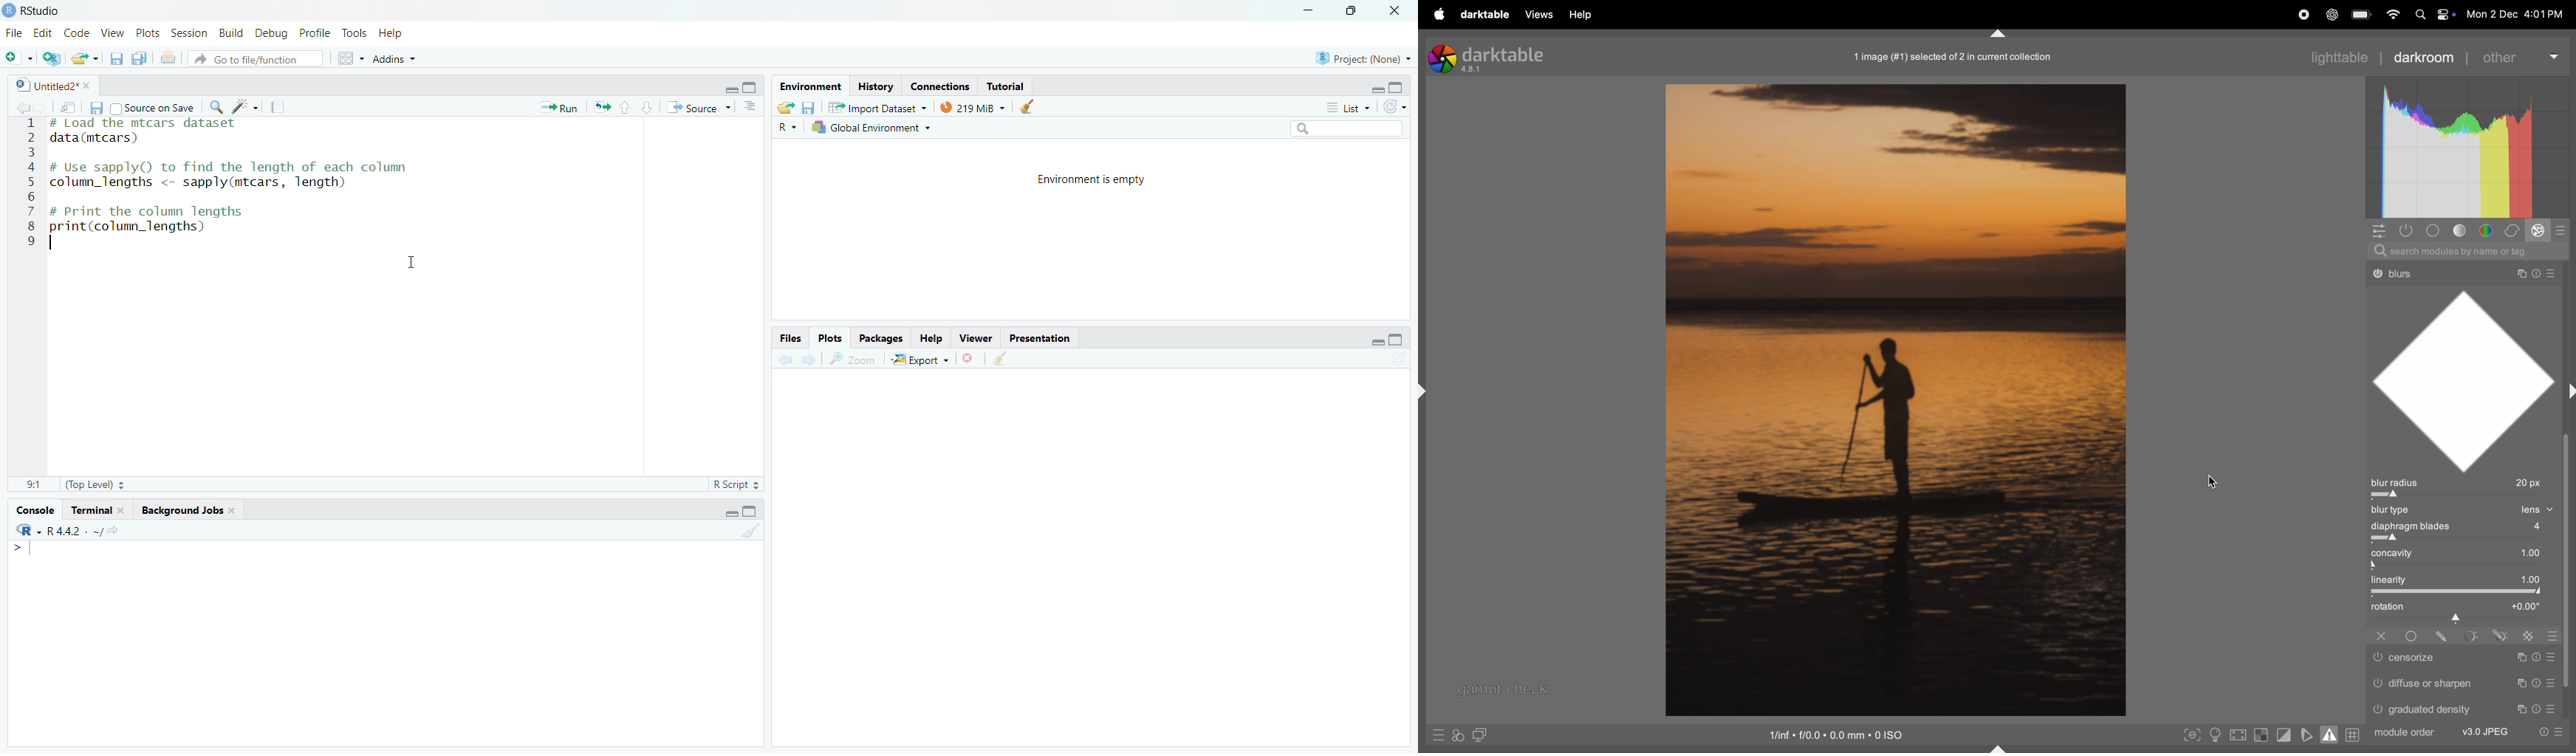 Image resolution: width=2576 pixels, height=756 pixels. Describe the element at coordinates (970, 358) in the screenshot. I see `Remove Selected` at that location.